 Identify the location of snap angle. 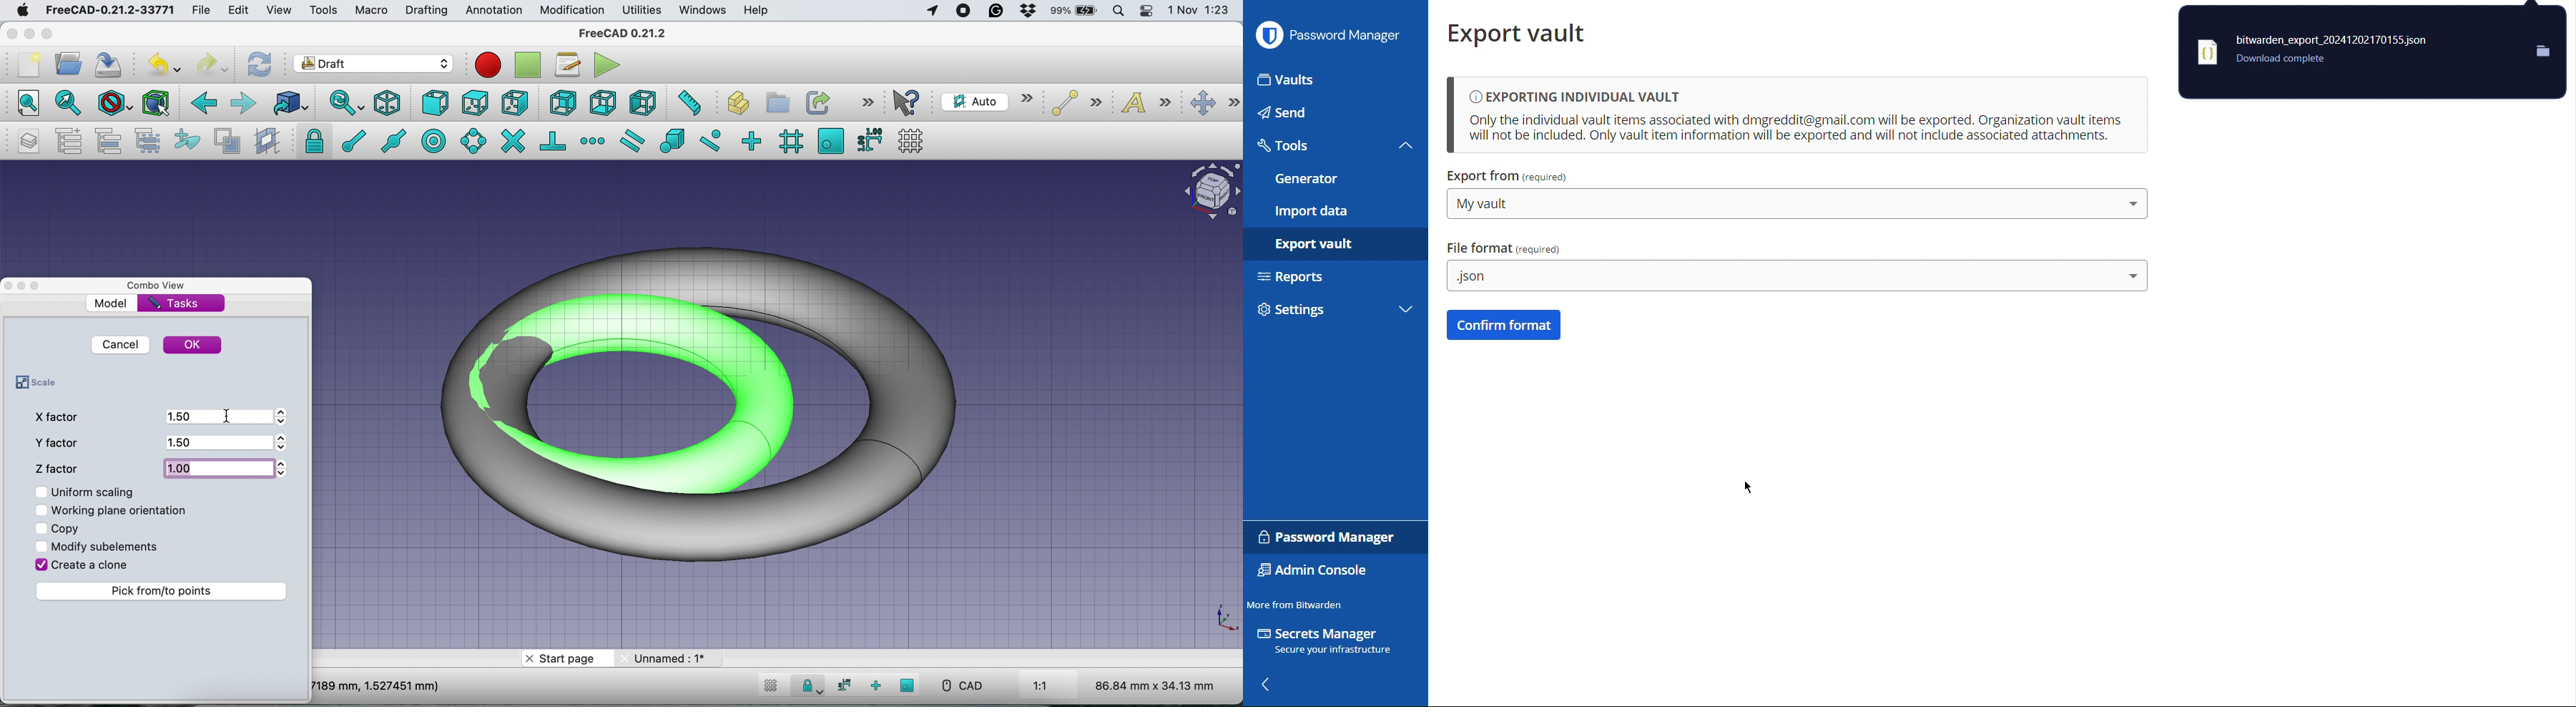
(473, 140).